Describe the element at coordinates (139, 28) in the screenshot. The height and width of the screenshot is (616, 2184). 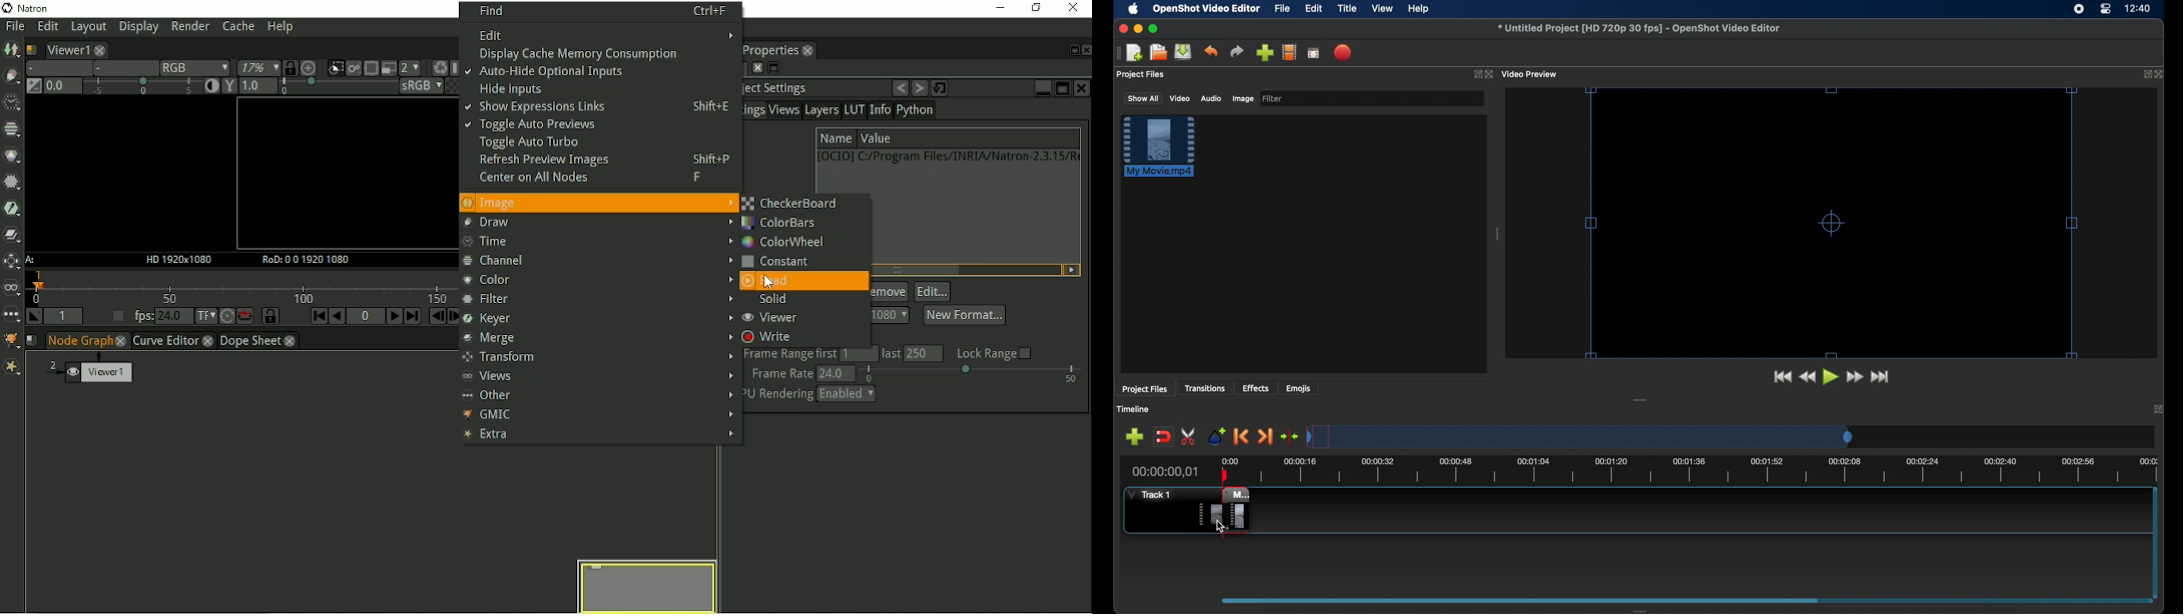
I see `Display` at that location.